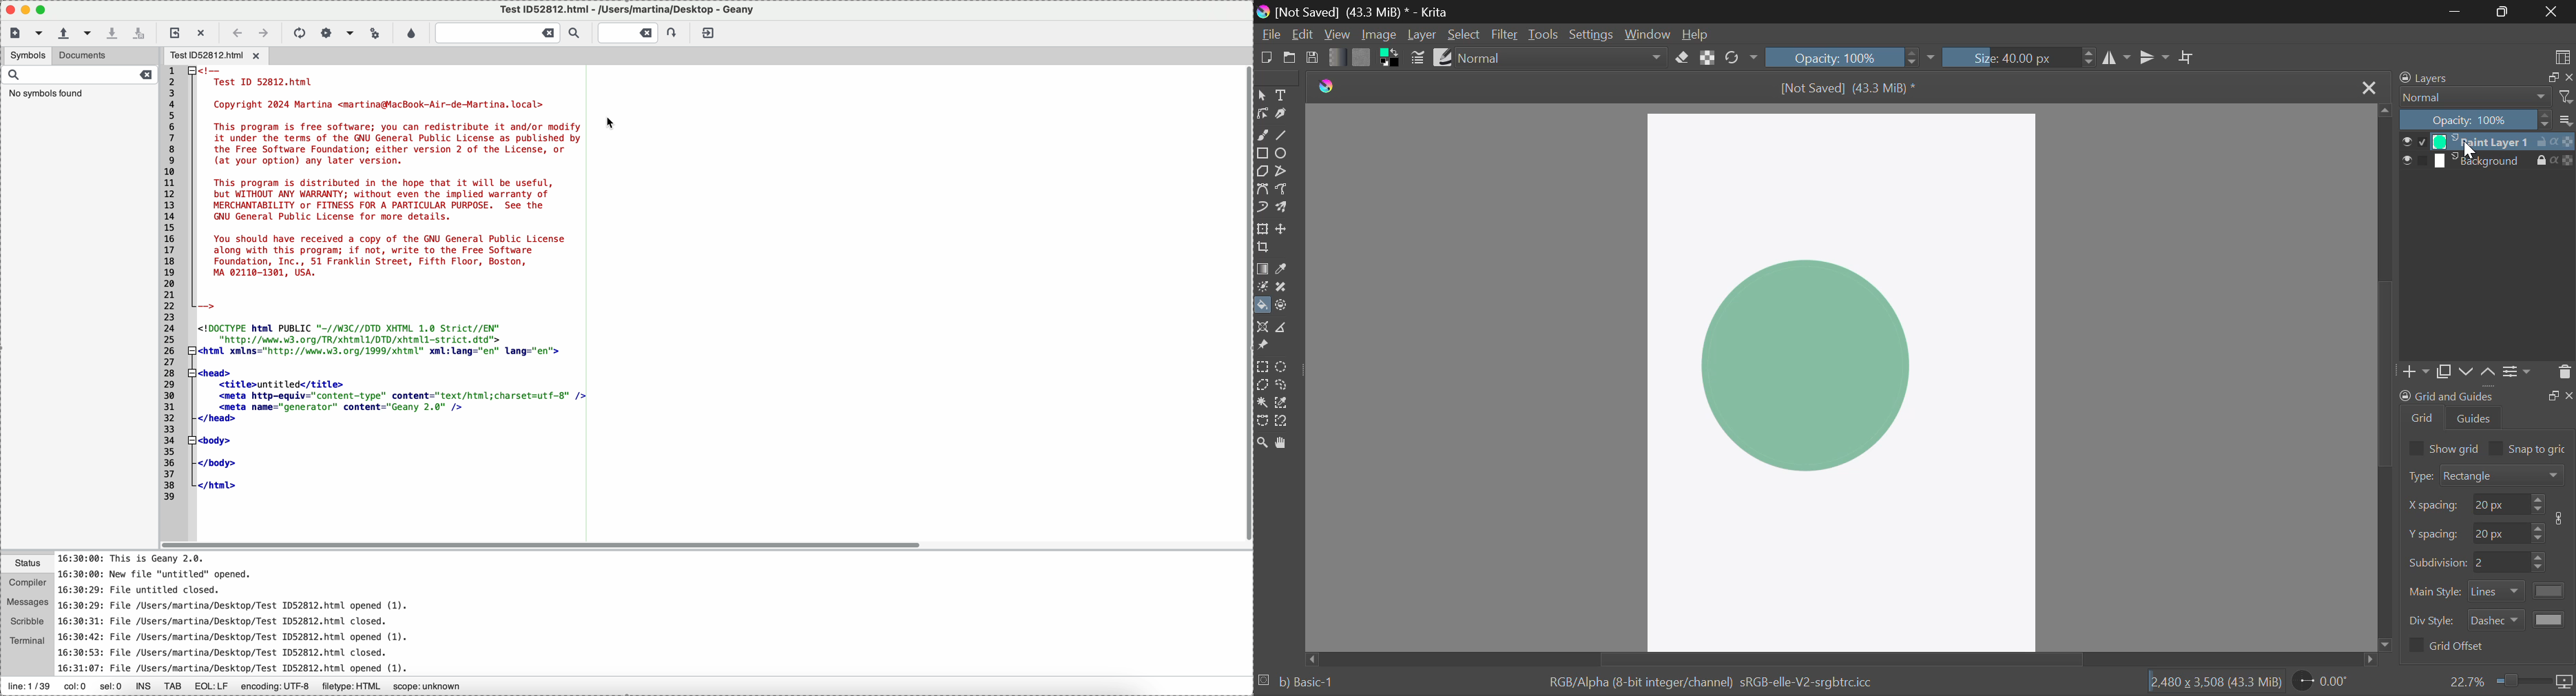  I want to click on minimize, so click(46, 10).